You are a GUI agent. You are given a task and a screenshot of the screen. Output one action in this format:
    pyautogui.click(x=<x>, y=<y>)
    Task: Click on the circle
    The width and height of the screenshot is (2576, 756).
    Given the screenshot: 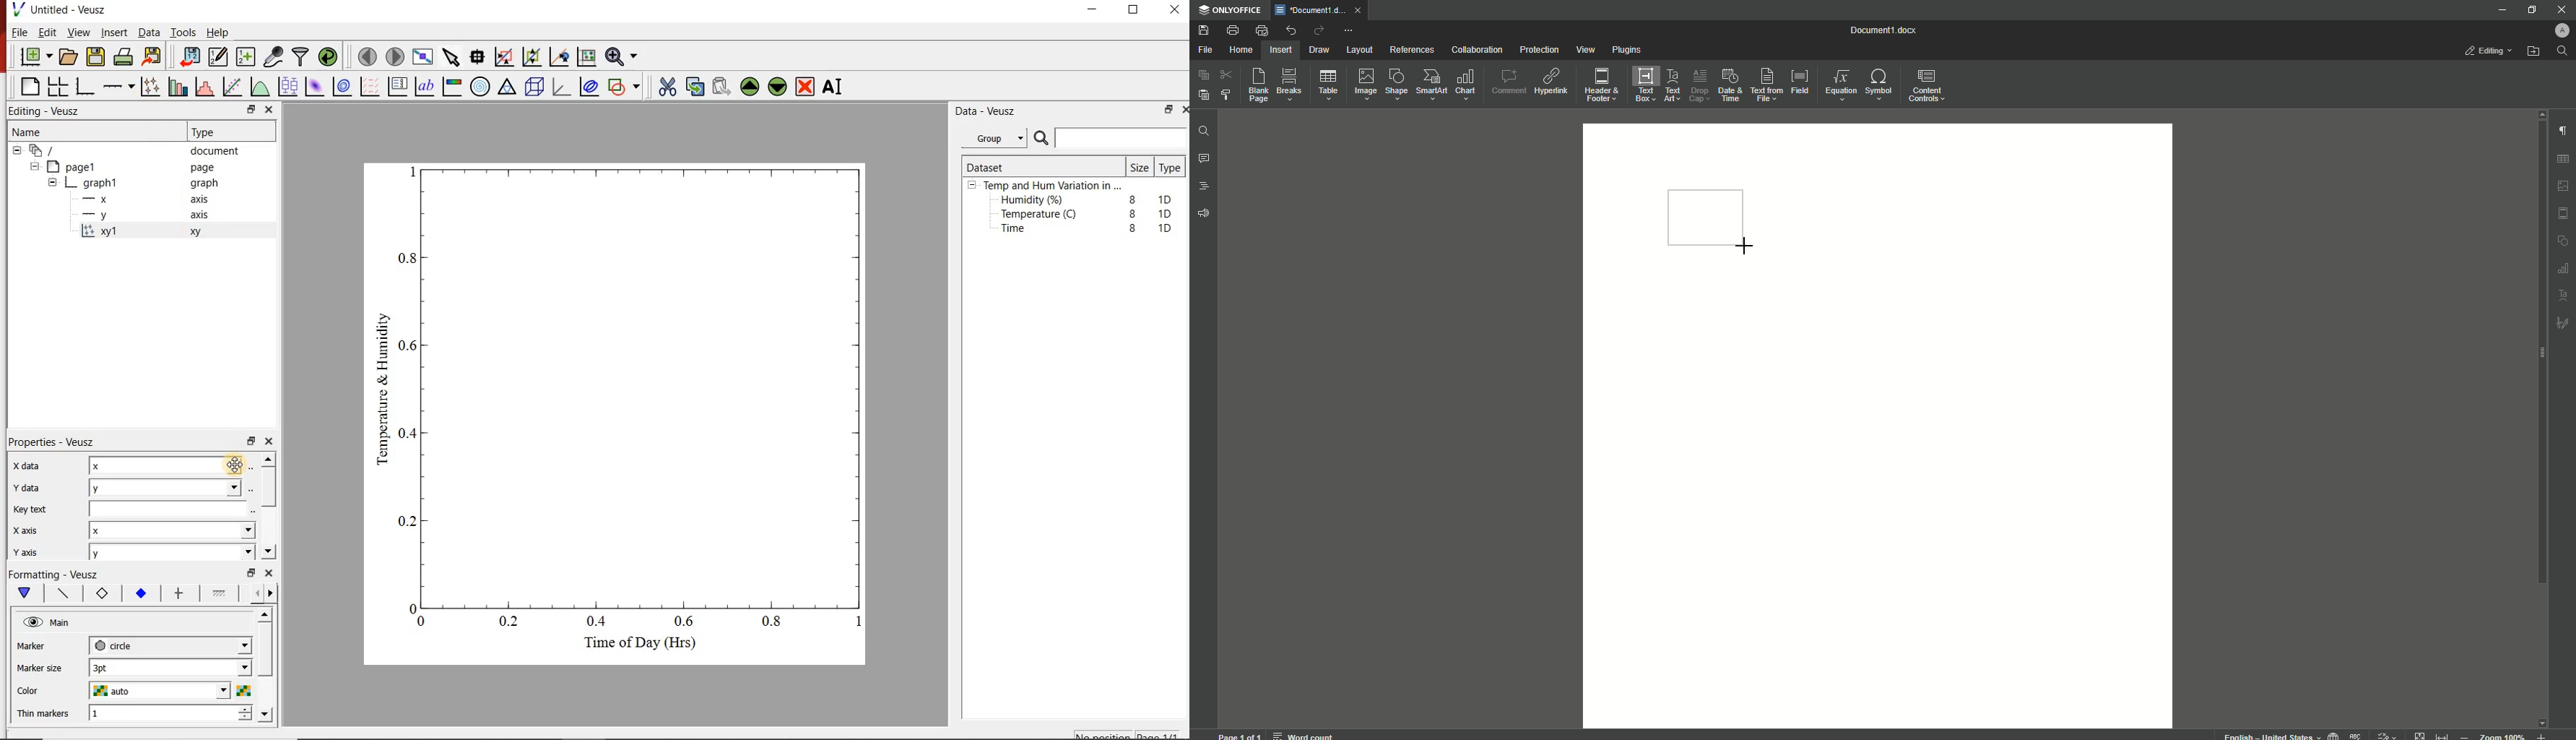 What is the action you would take?
    pyautogui.click(x=115, y=645)
    